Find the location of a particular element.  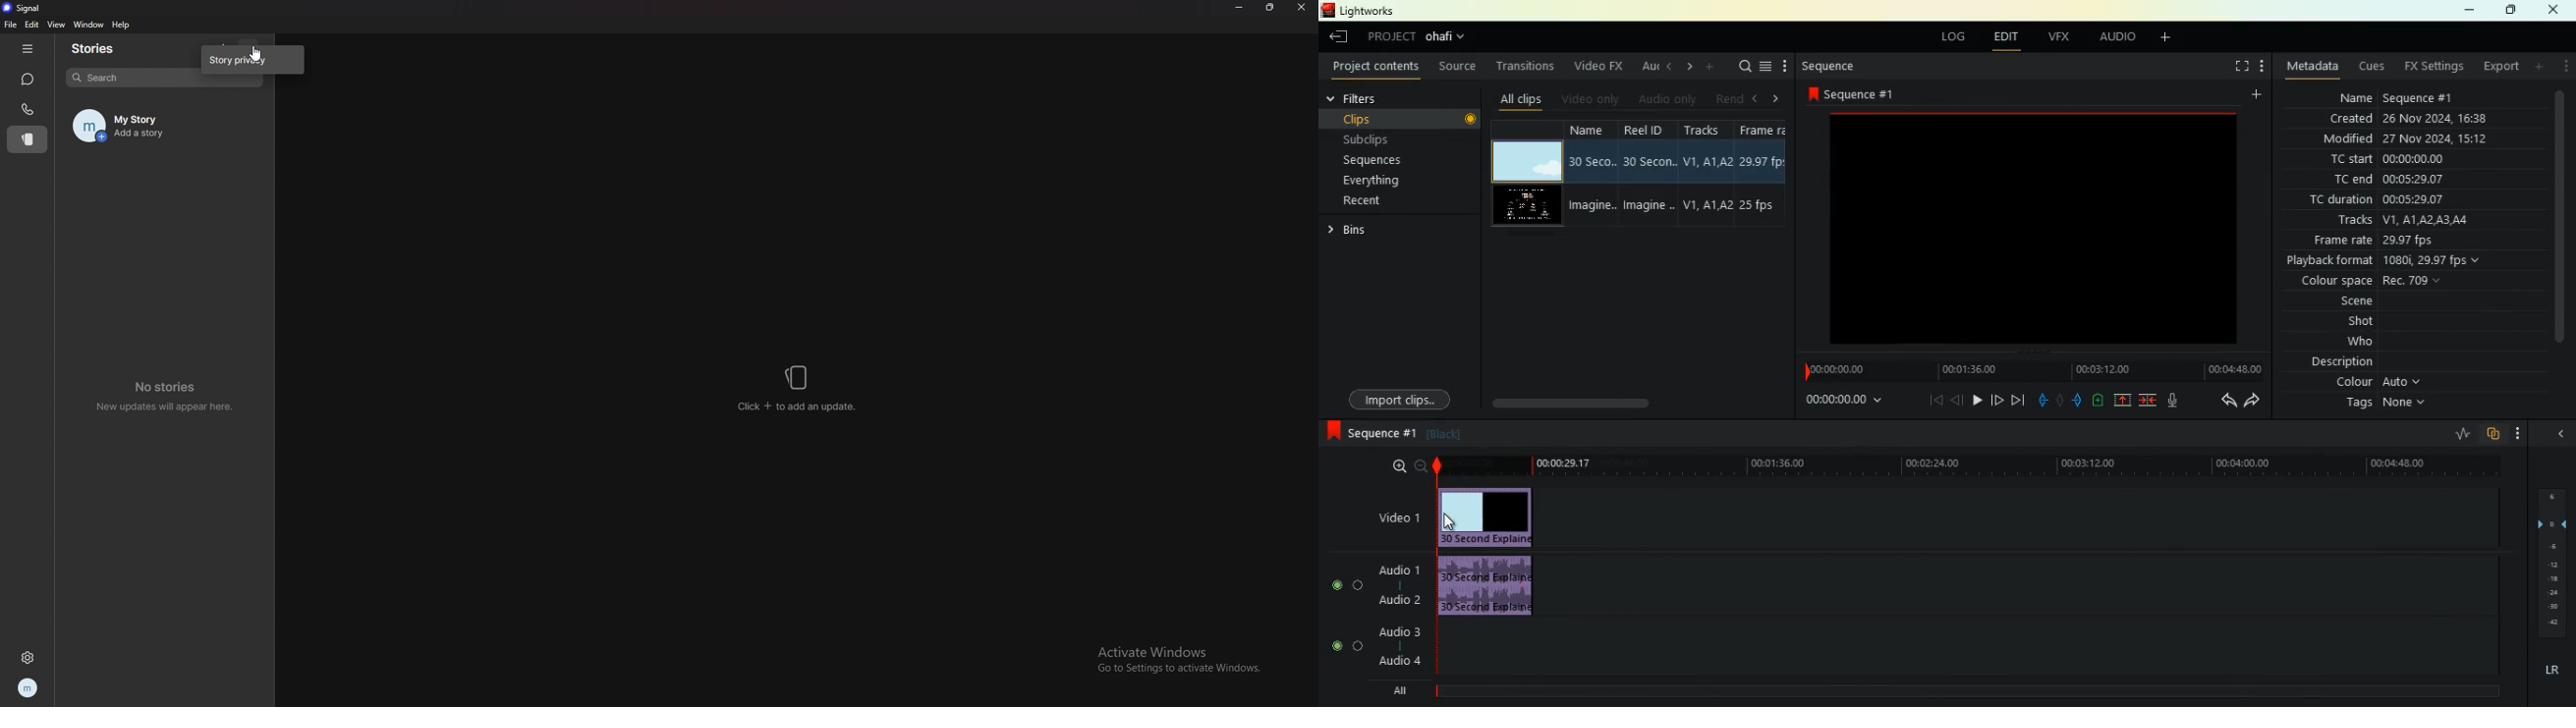

maximize is located at coordinates (2513, 11).